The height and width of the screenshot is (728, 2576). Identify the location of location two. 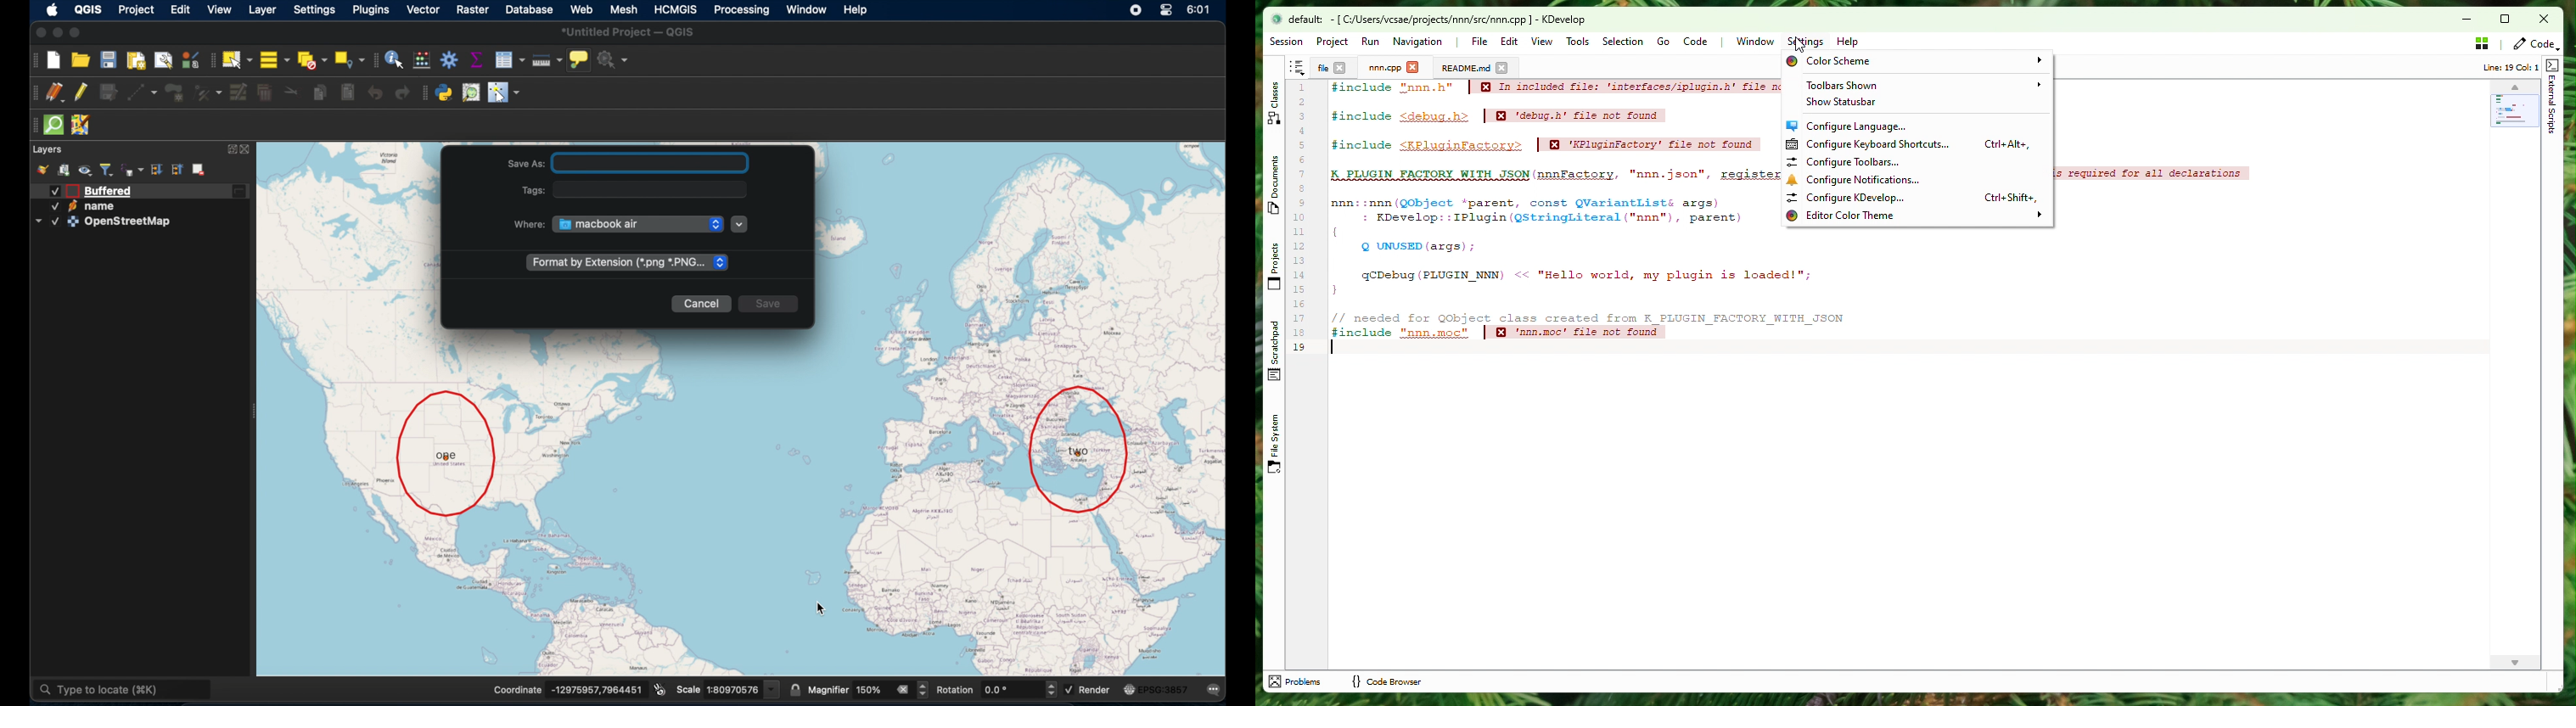
(1081, 448).